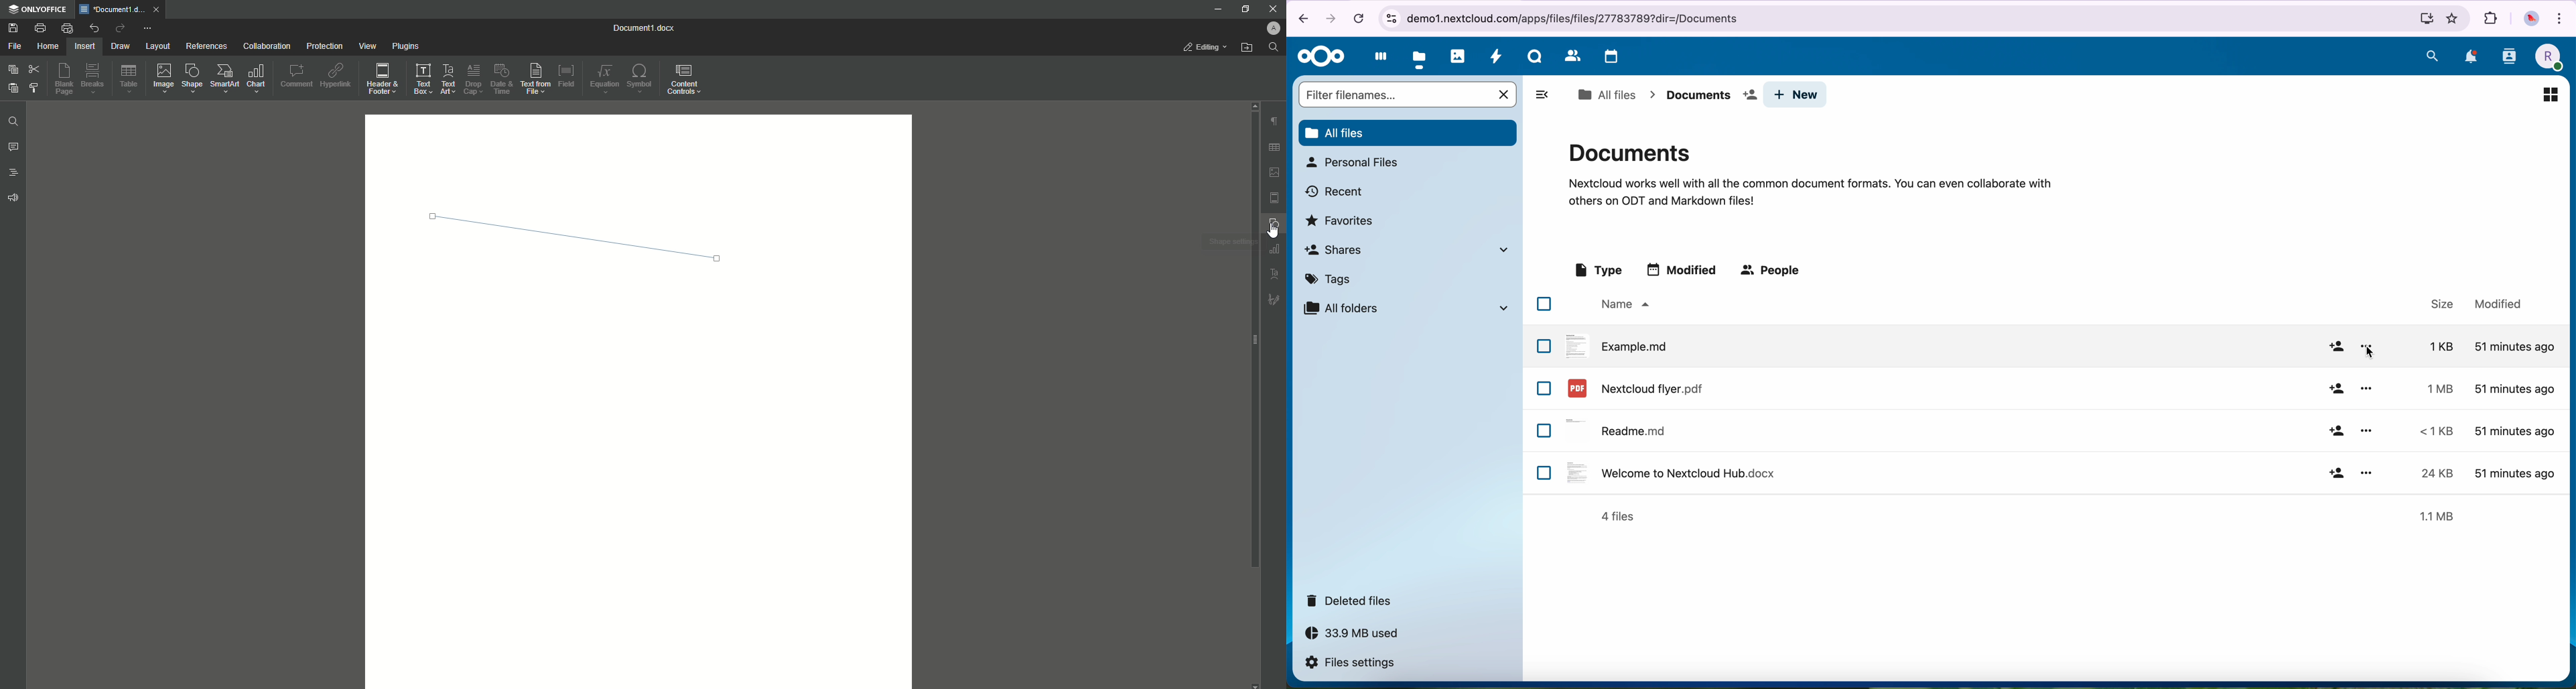  What do you see at coordinates (123, 9) in the screenshot?
I see `tab 1` at bounding box center [123, 9].